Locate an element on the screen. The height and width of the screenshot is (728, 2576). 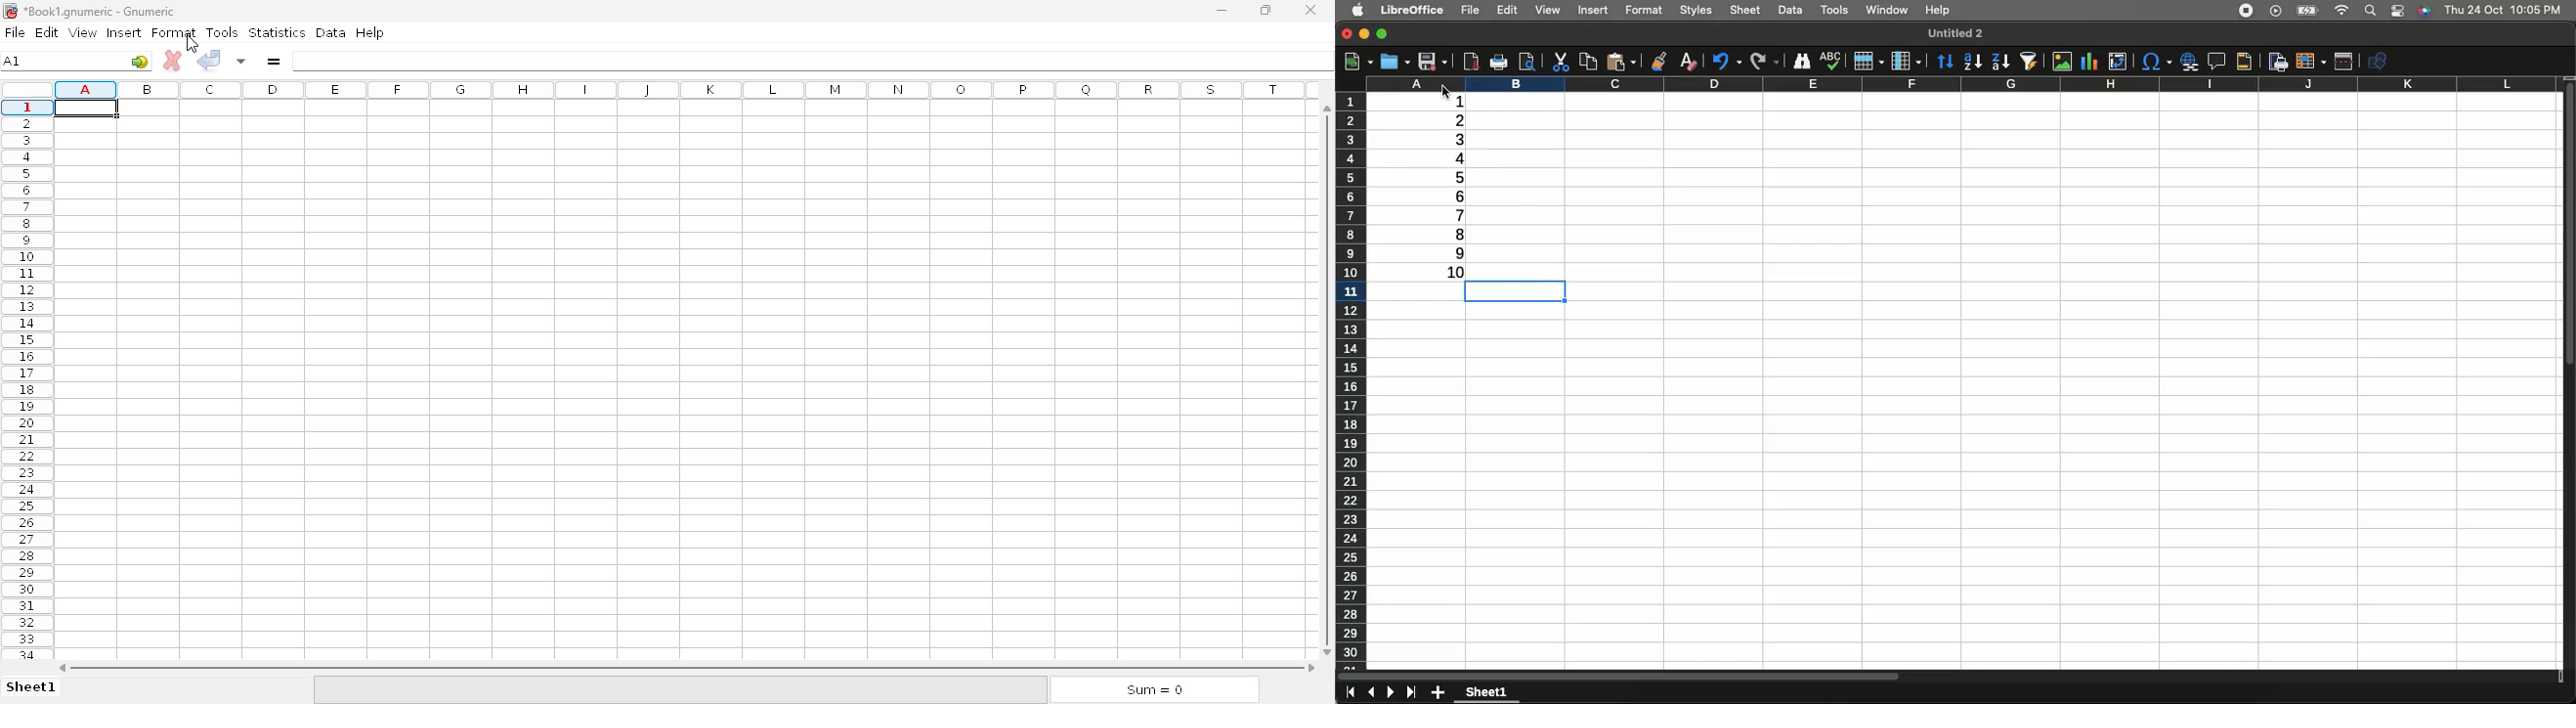
Save is located at coordinates (1432, 61).